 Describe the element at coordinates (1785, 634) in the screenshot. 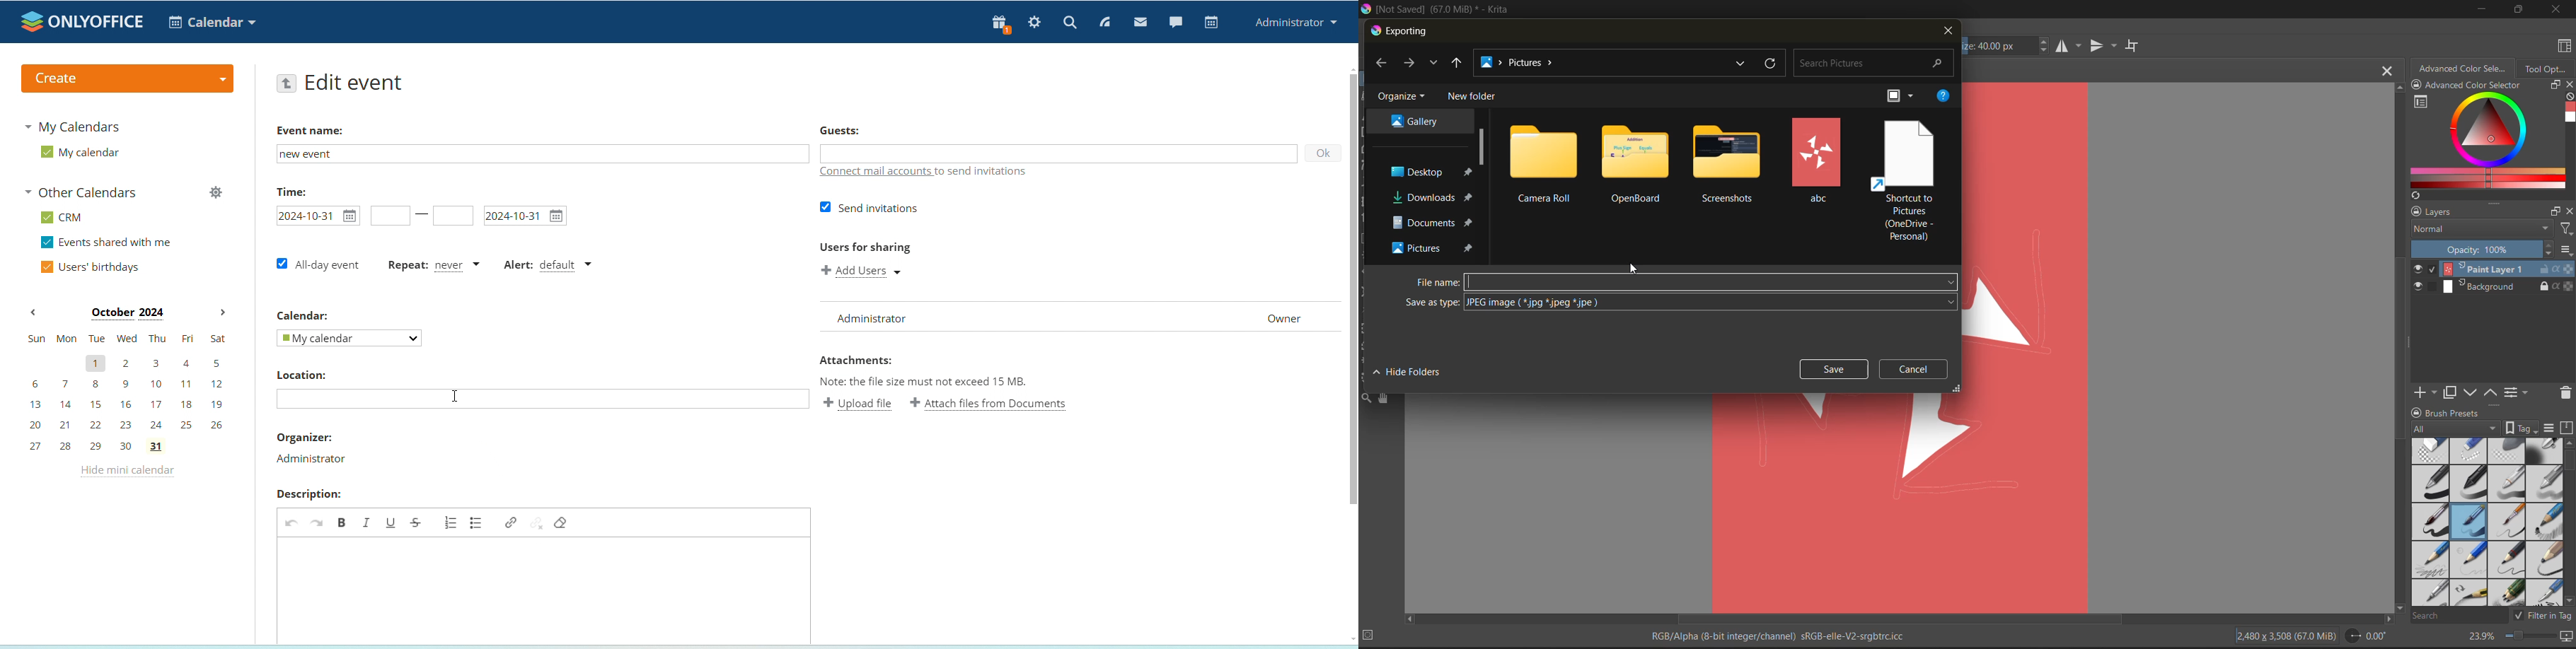

I see `metadata` at that location.